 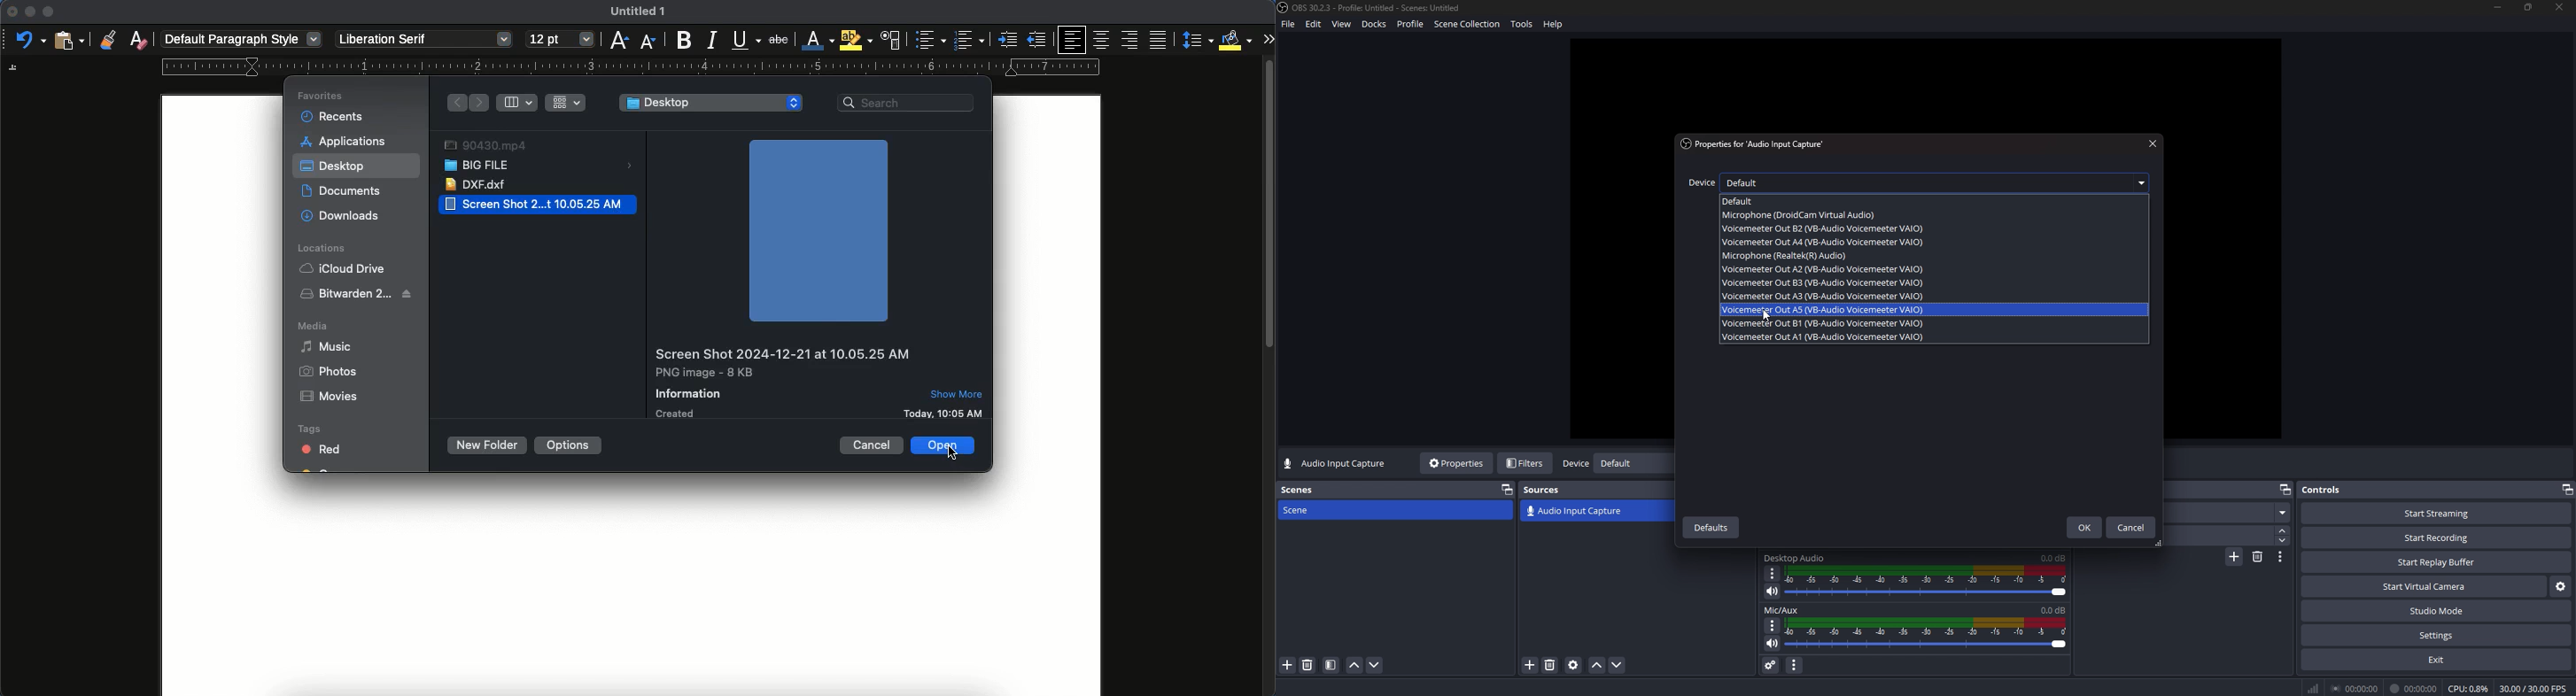 What do you see at coordinates (856, 40) in the screenshot?
I see `highlight color` at bounding box center [856, 40].